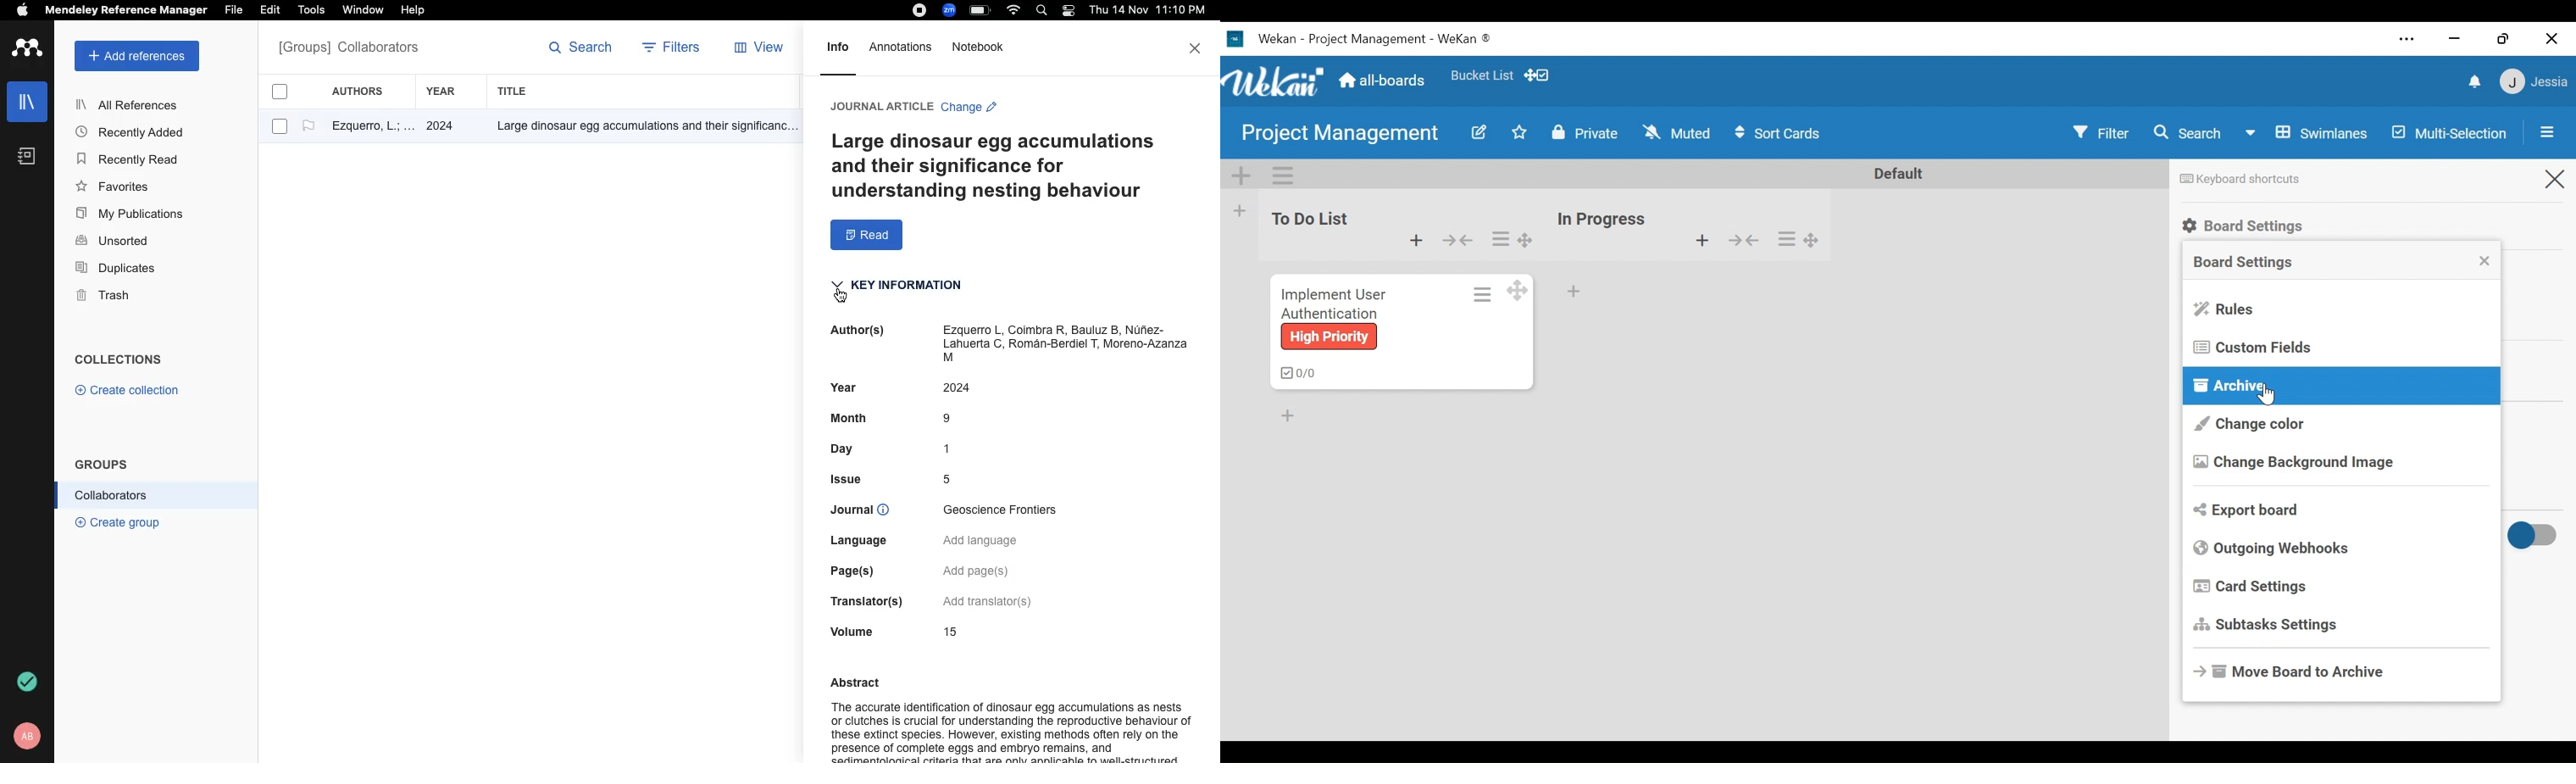 Image resolution: width=2576 pixels, height=784 pixels. What do you see at coordinates (1516, 290) in the screenshot?
I see `Desktop Drag handles` at bounding box center [1516, 290].